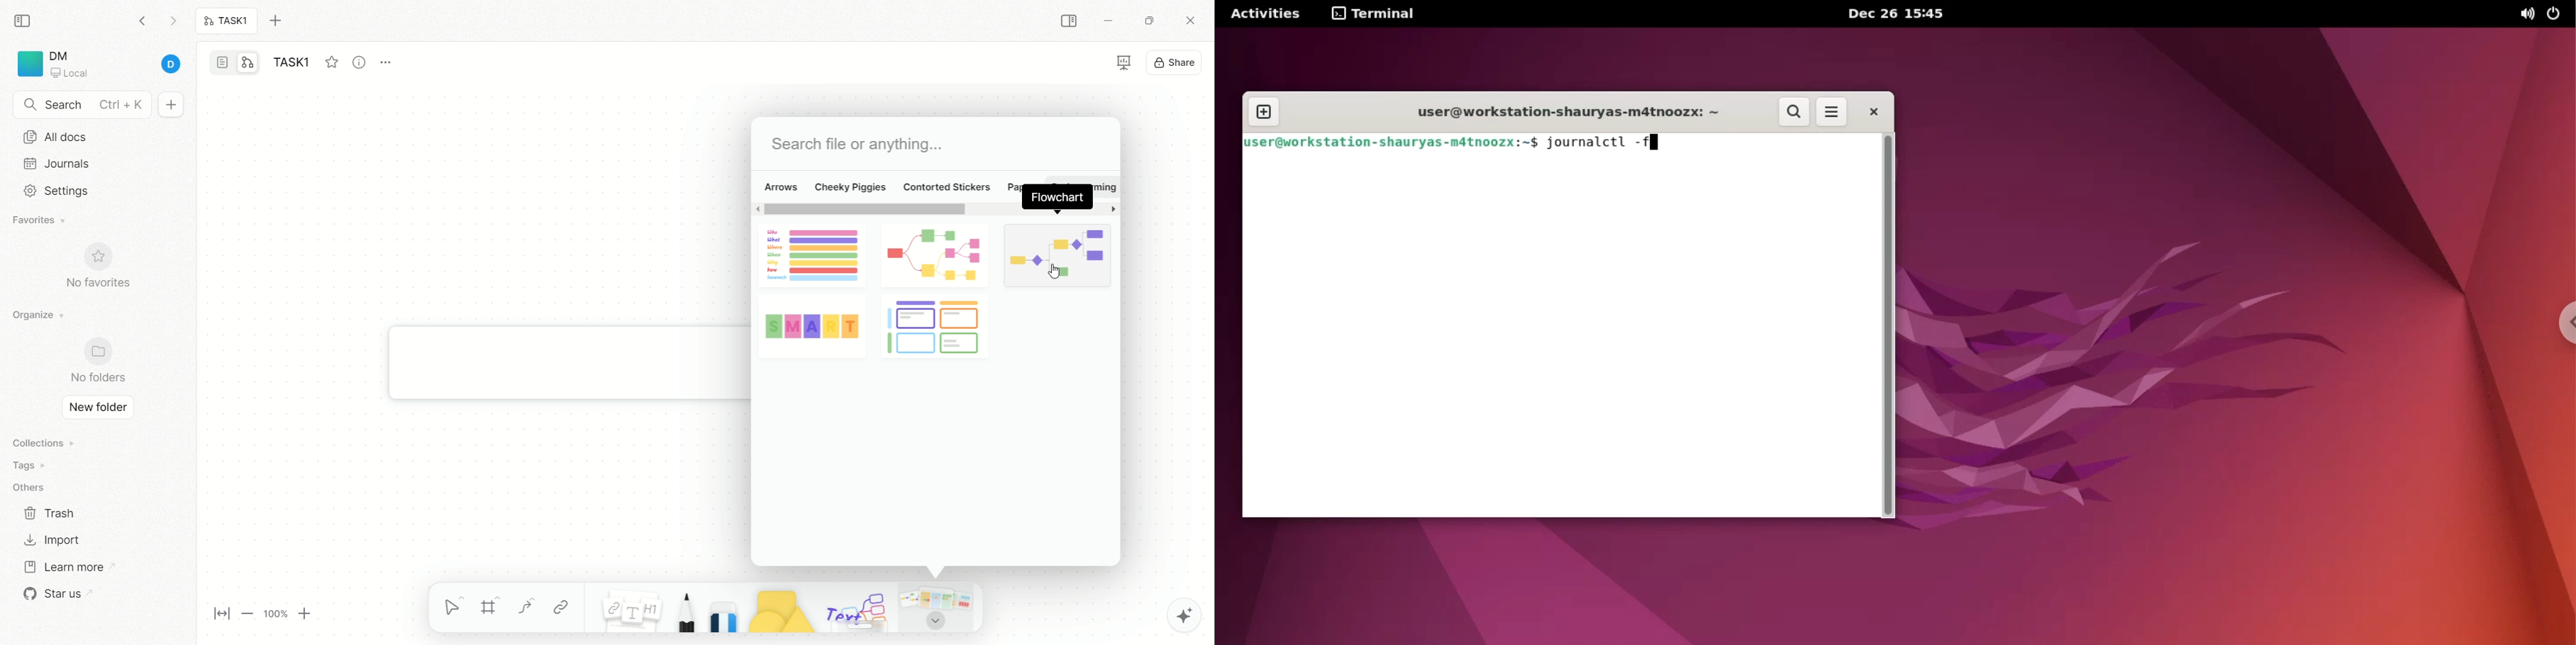  I want to click on chrome options, so click(2564, 322).